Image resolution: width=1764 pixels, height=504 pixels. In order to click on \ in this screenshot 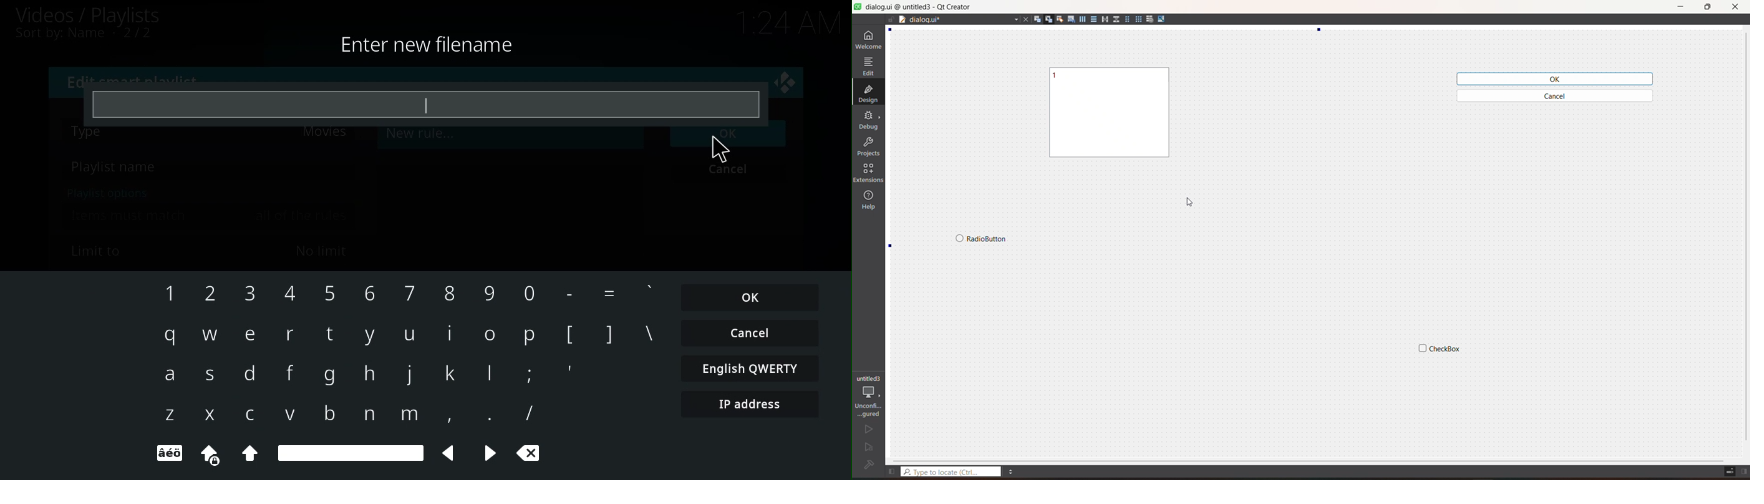, I will do `click(649, 333)`.